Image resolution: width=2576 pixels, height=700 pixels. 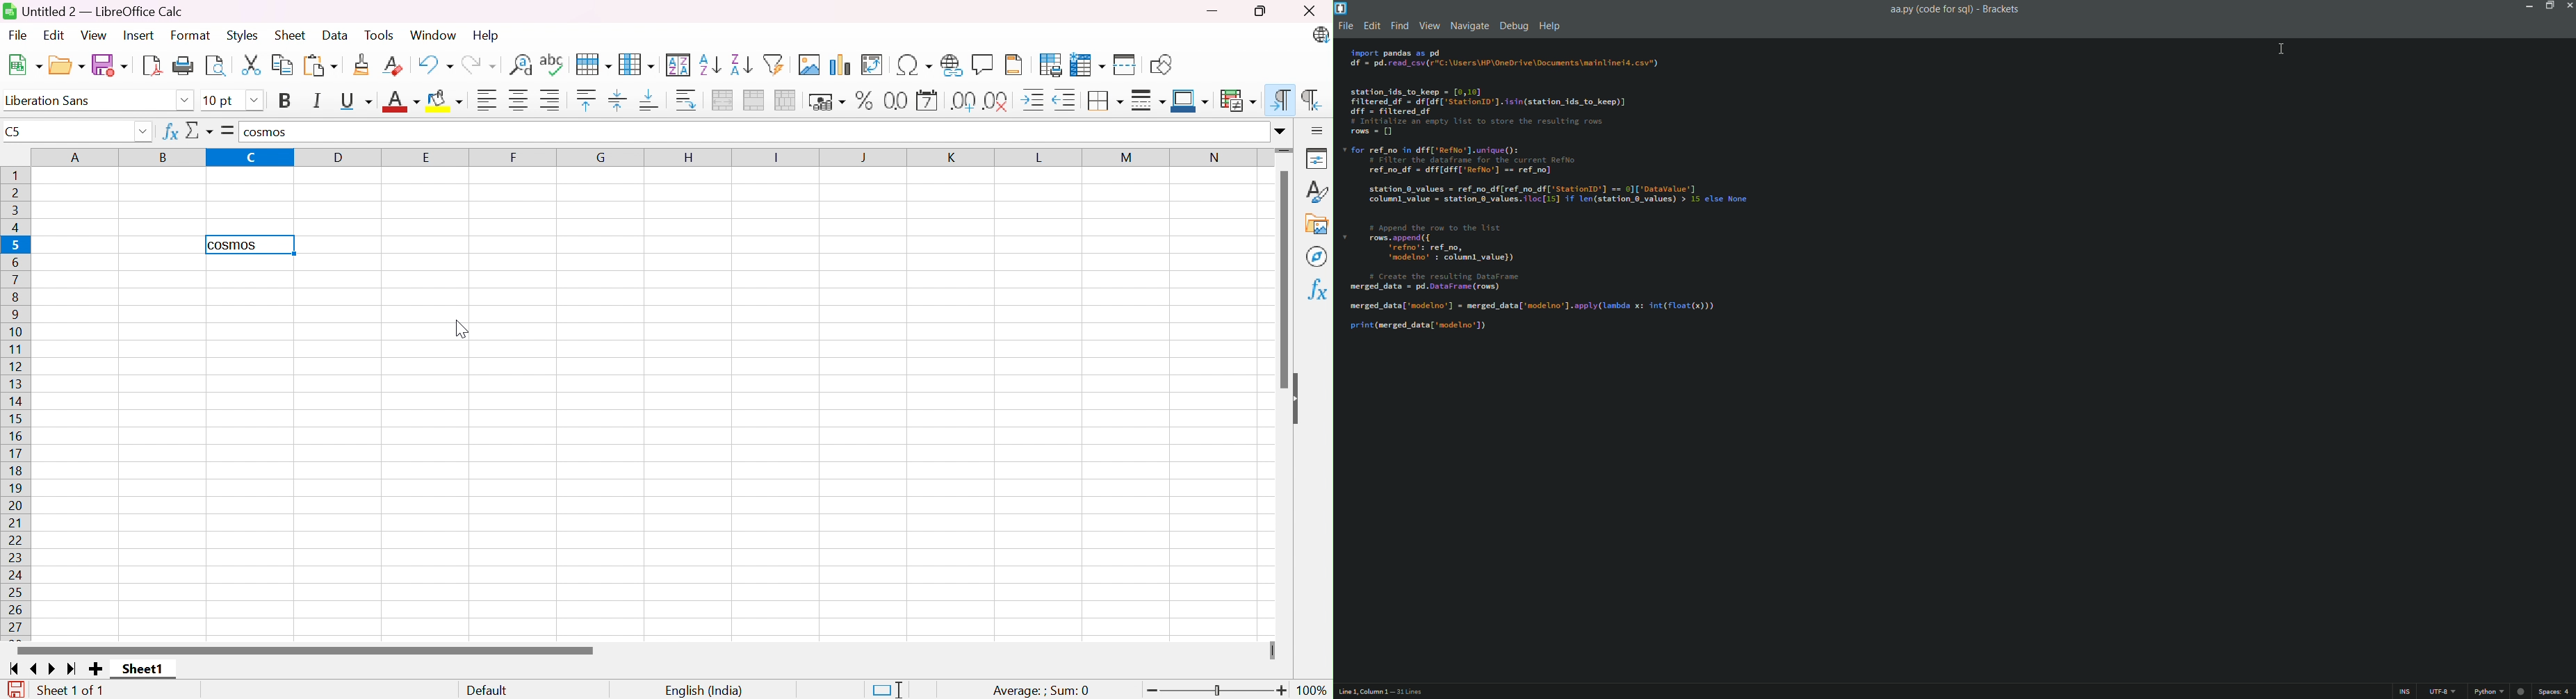 What do you see at coordinates (827, 101) in the screenshot?
I see `Format as Currency` at bounding box center [827, 101].